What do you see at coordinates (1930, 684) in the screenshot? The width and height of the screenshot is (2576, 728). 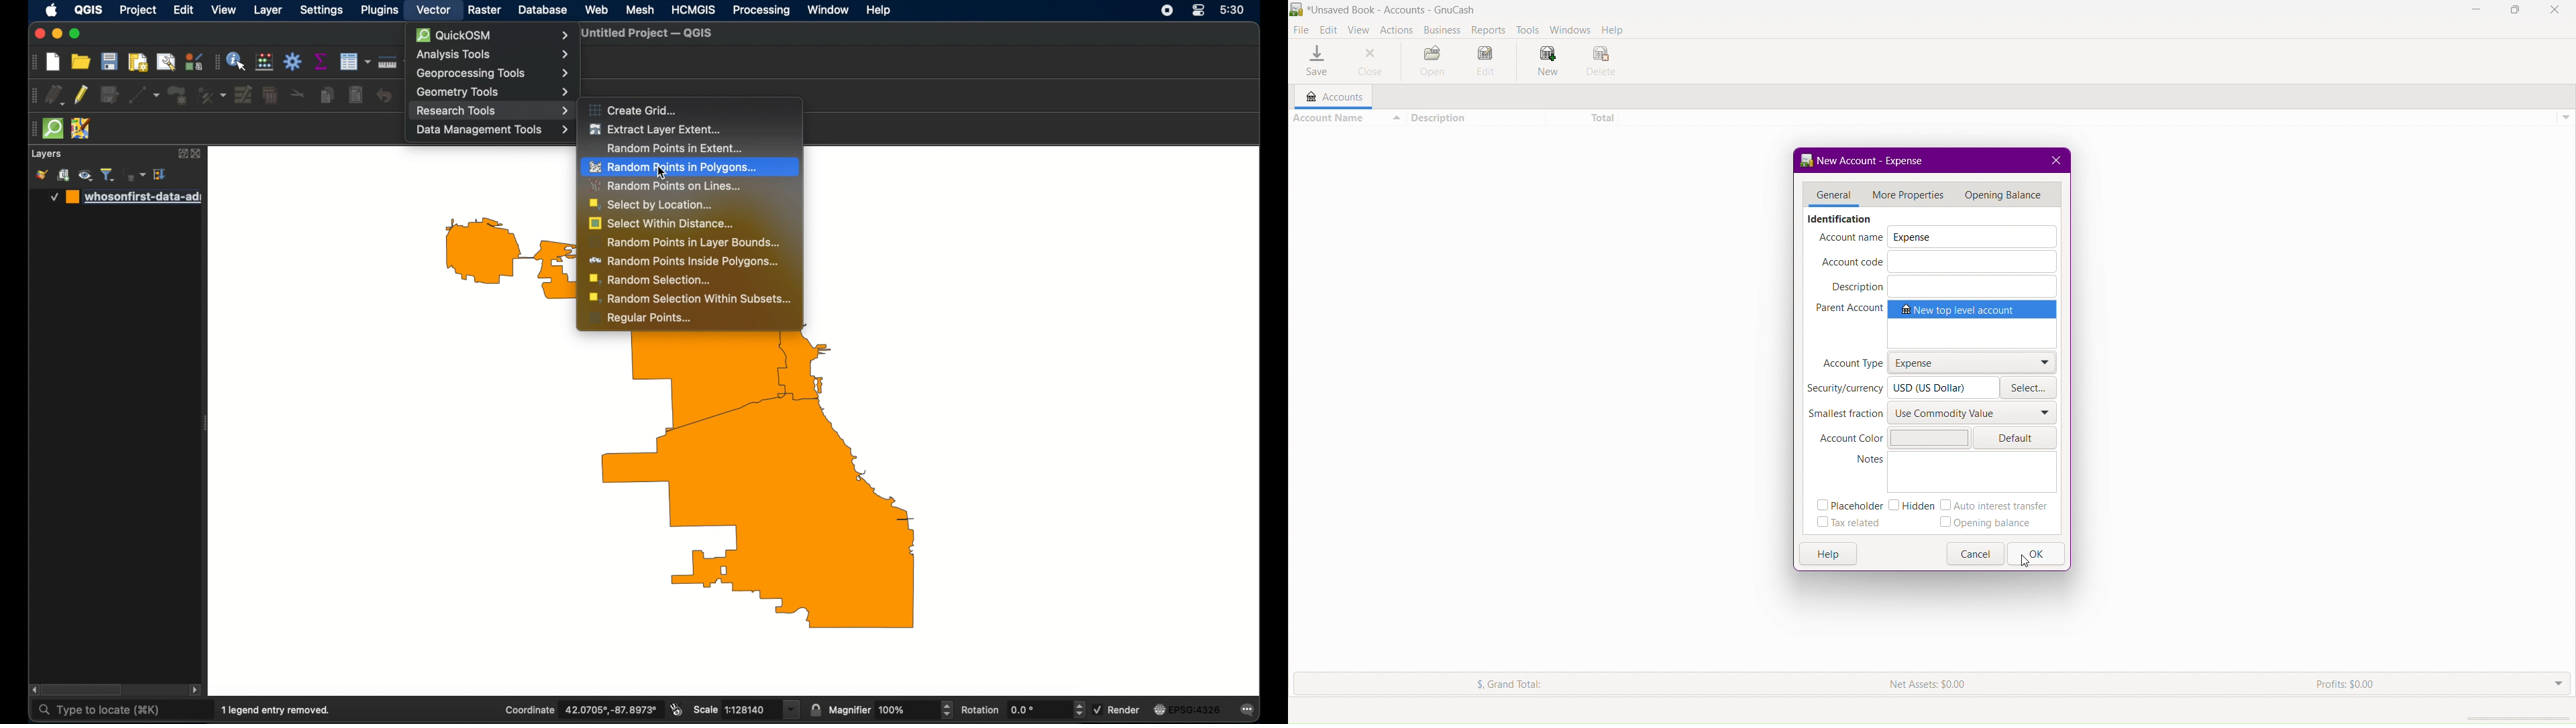 I see `Net Assets: $0.00` at bounding box center [1930, 684].